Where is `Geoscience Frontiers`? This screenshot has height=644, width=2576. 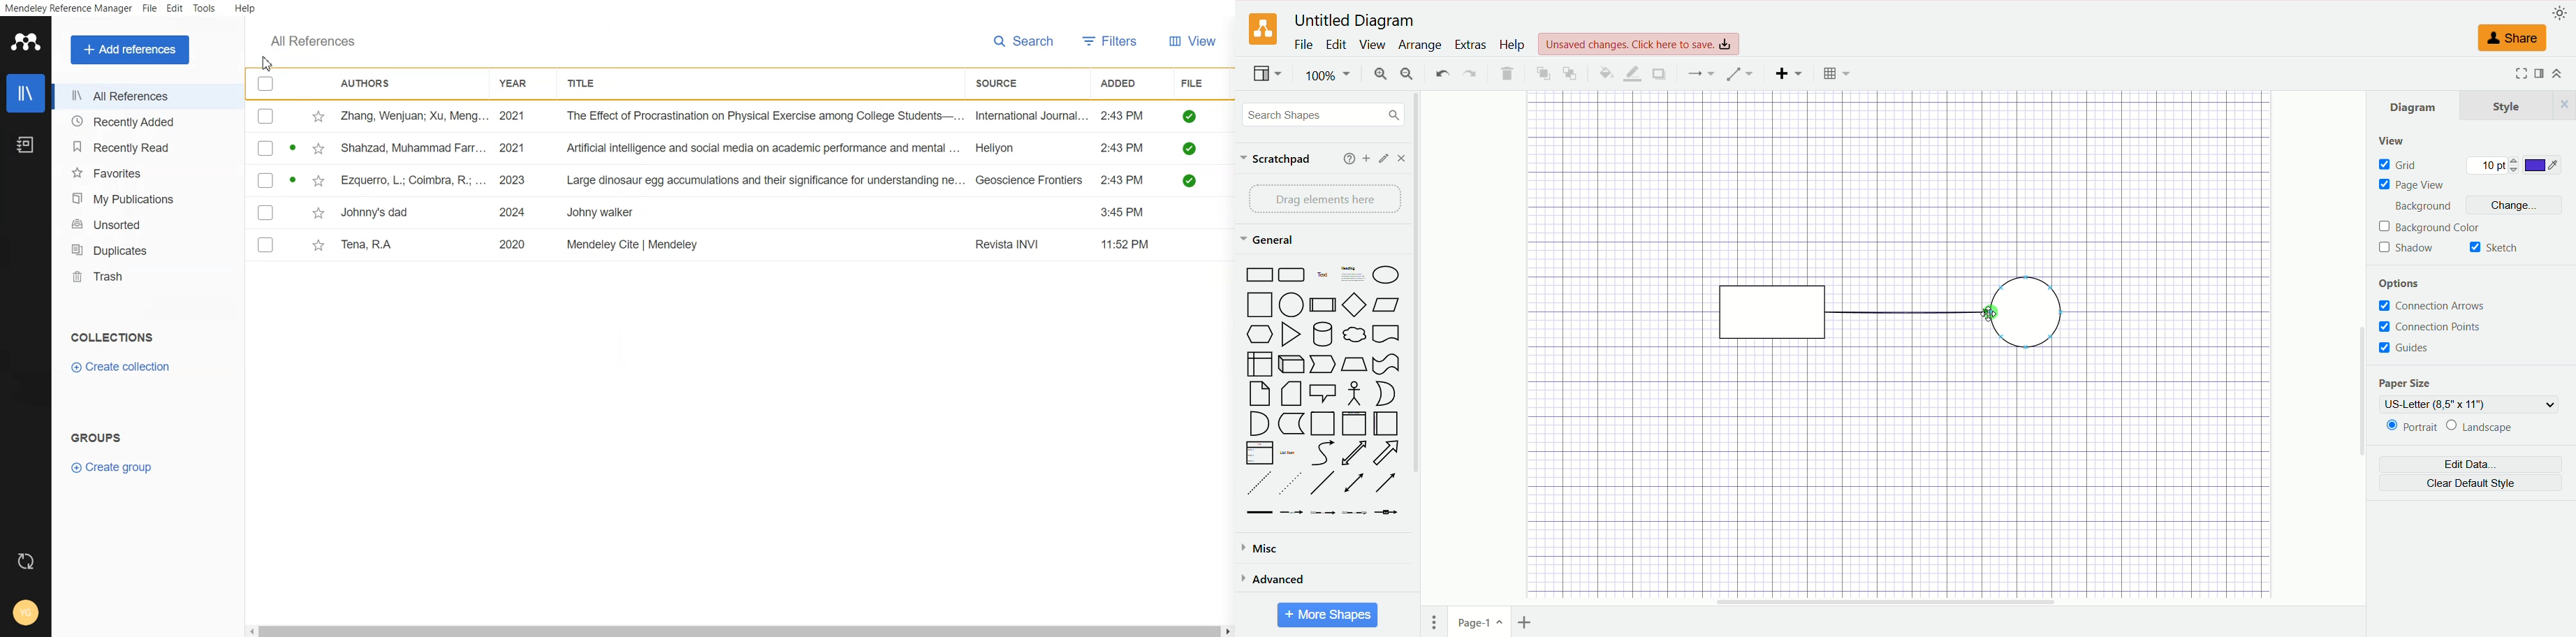
Geoscience Frontiers is located at coordinates (1030, 180).